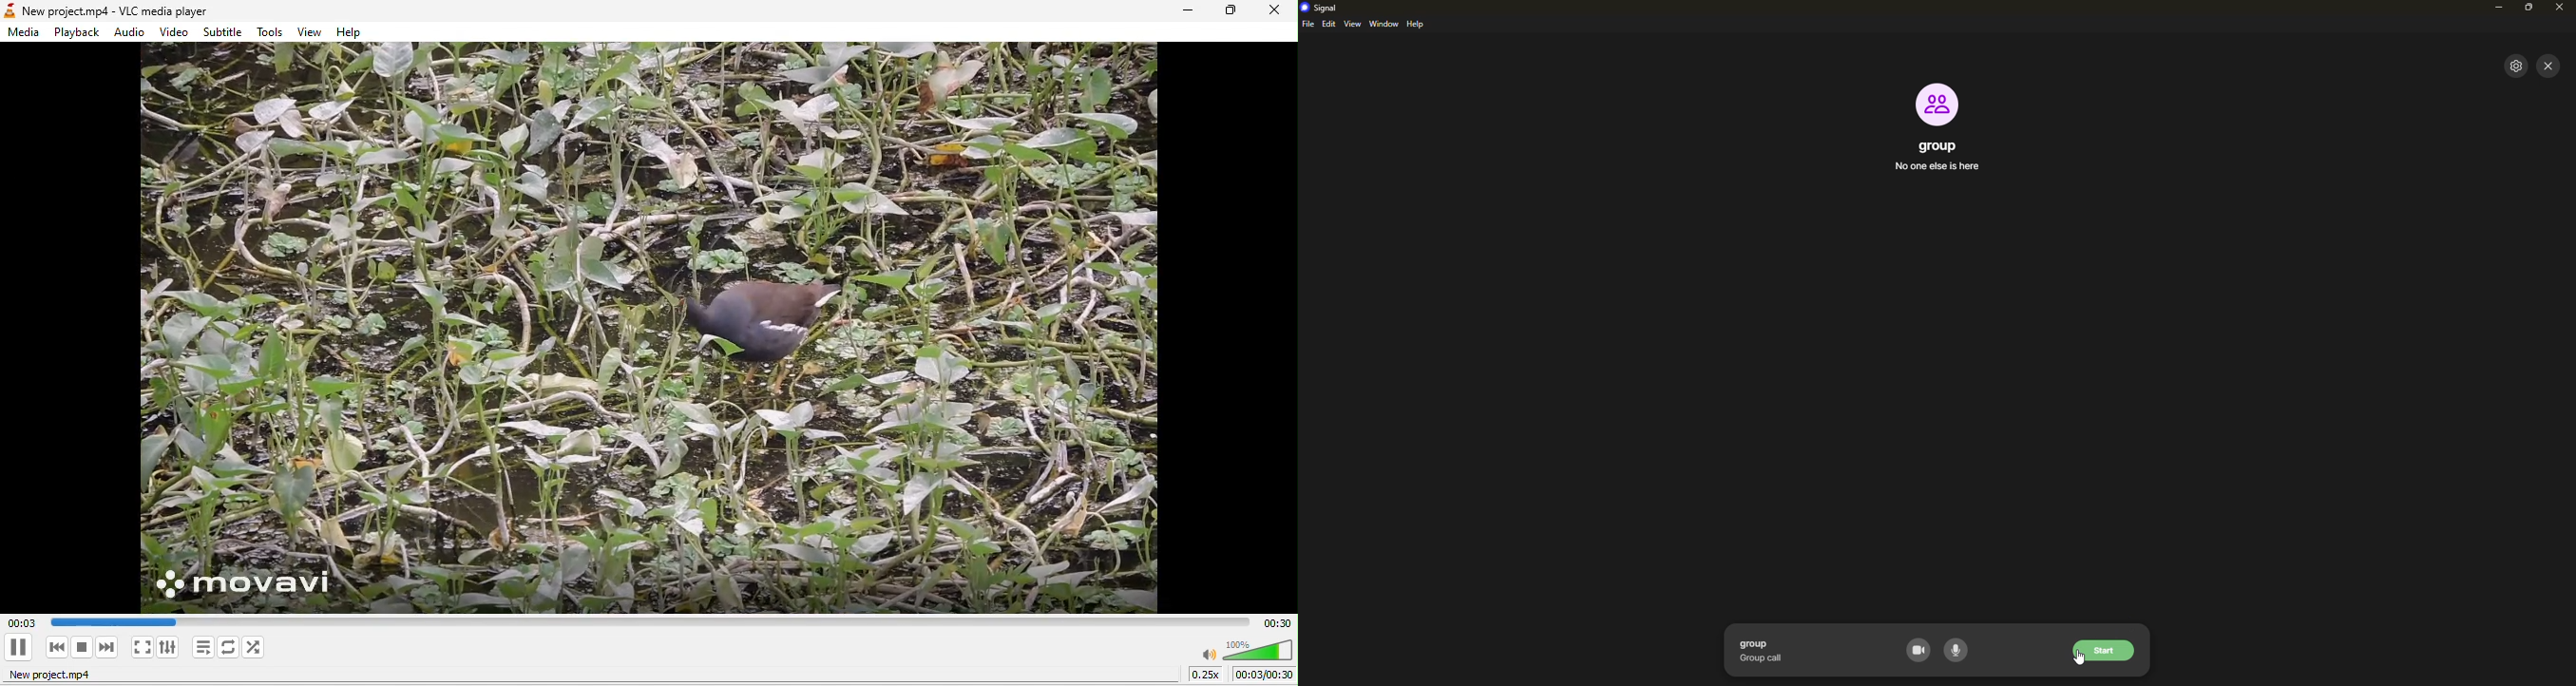 This screenshot has height=700, width=2576. Describe the element at coordinates (23, 34) in the screenshot. I see `media` at that location.